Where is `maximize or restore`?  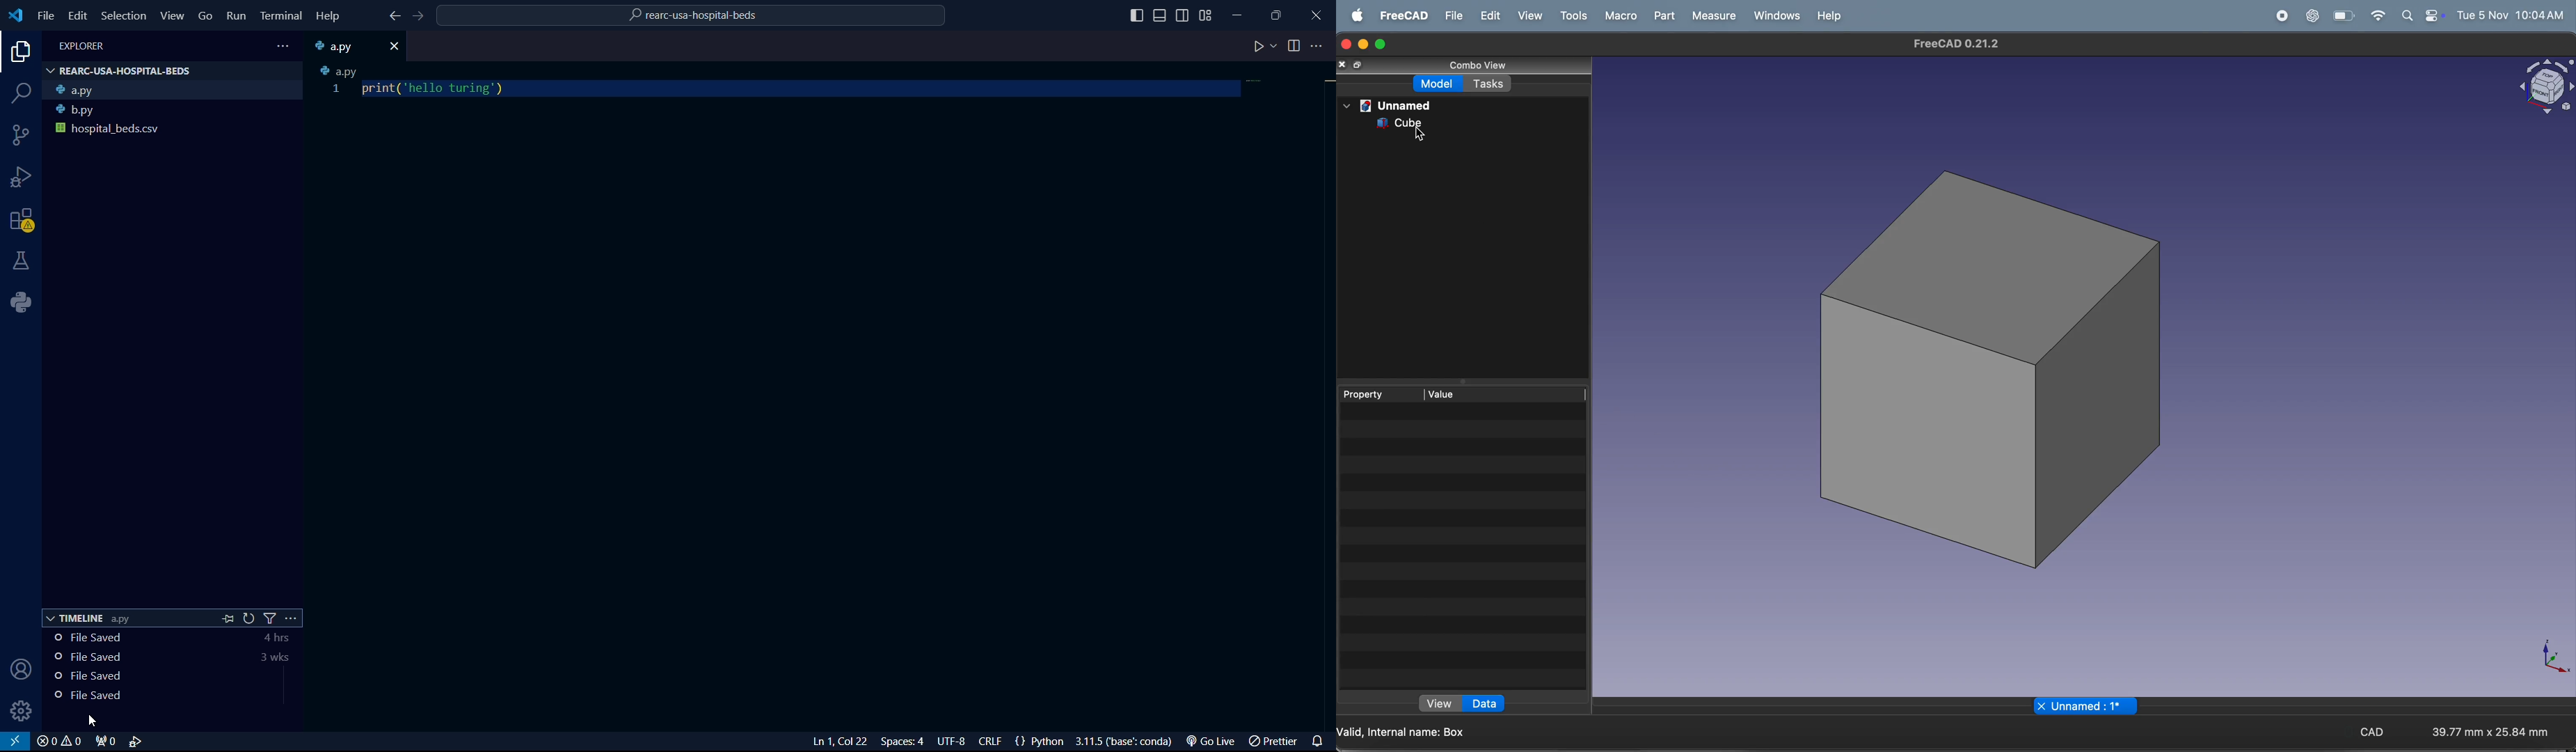
maximize or restore is located at coordinates (1275, 13).